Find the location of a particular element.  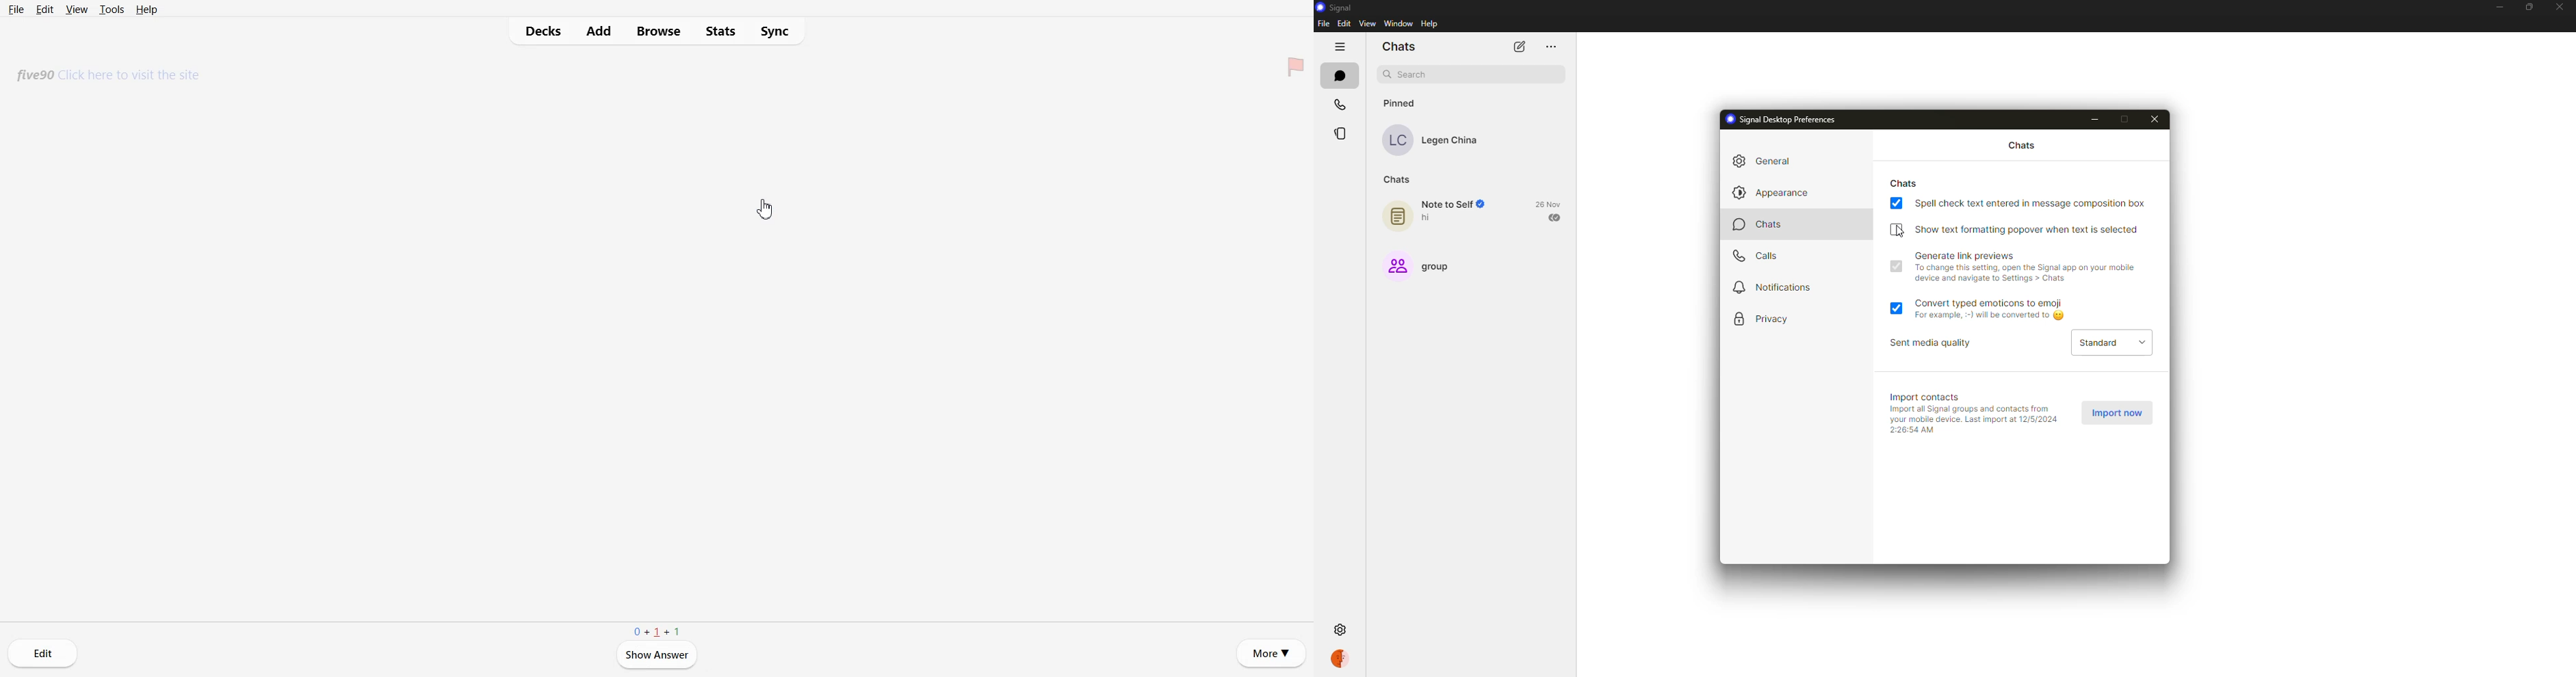

disabled is located at coordinates (1896, 229).